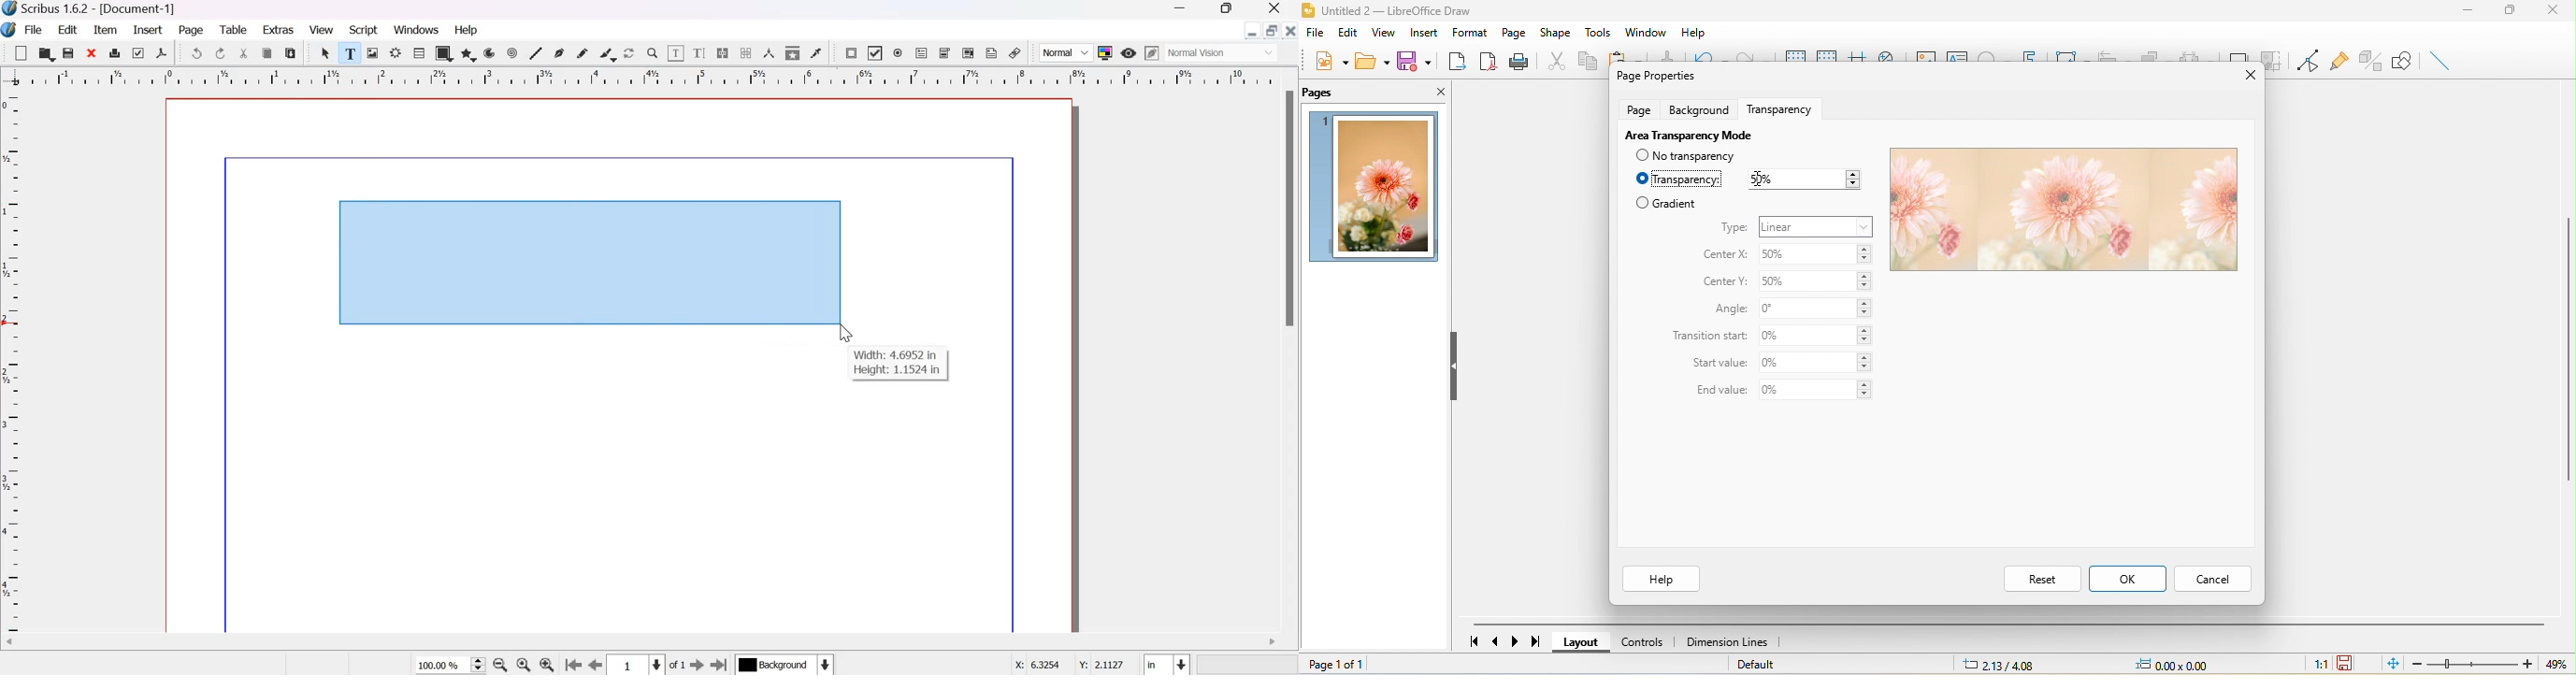 The width and height of the screenshot is (2576, 700). I want to click on , so click(233, 30).